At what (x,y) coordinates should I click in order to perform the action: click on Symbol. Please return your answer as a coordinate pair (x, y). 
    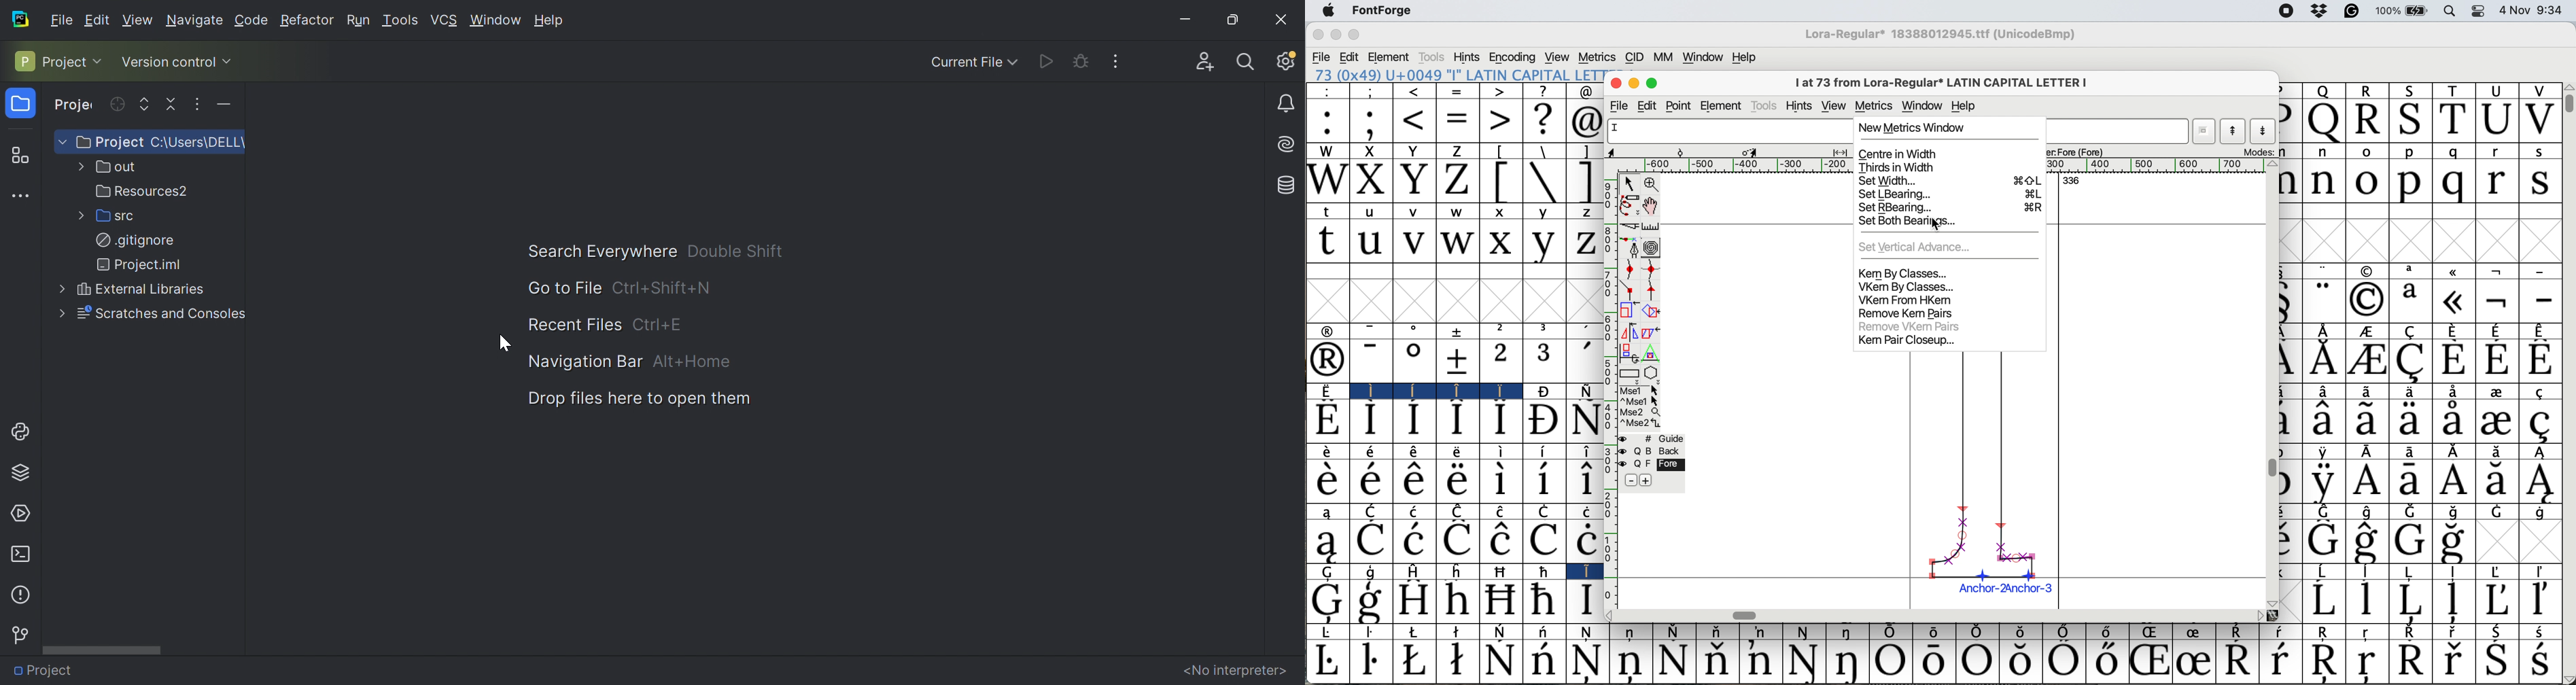
    Looking at the image, I should click on (2281, 660).